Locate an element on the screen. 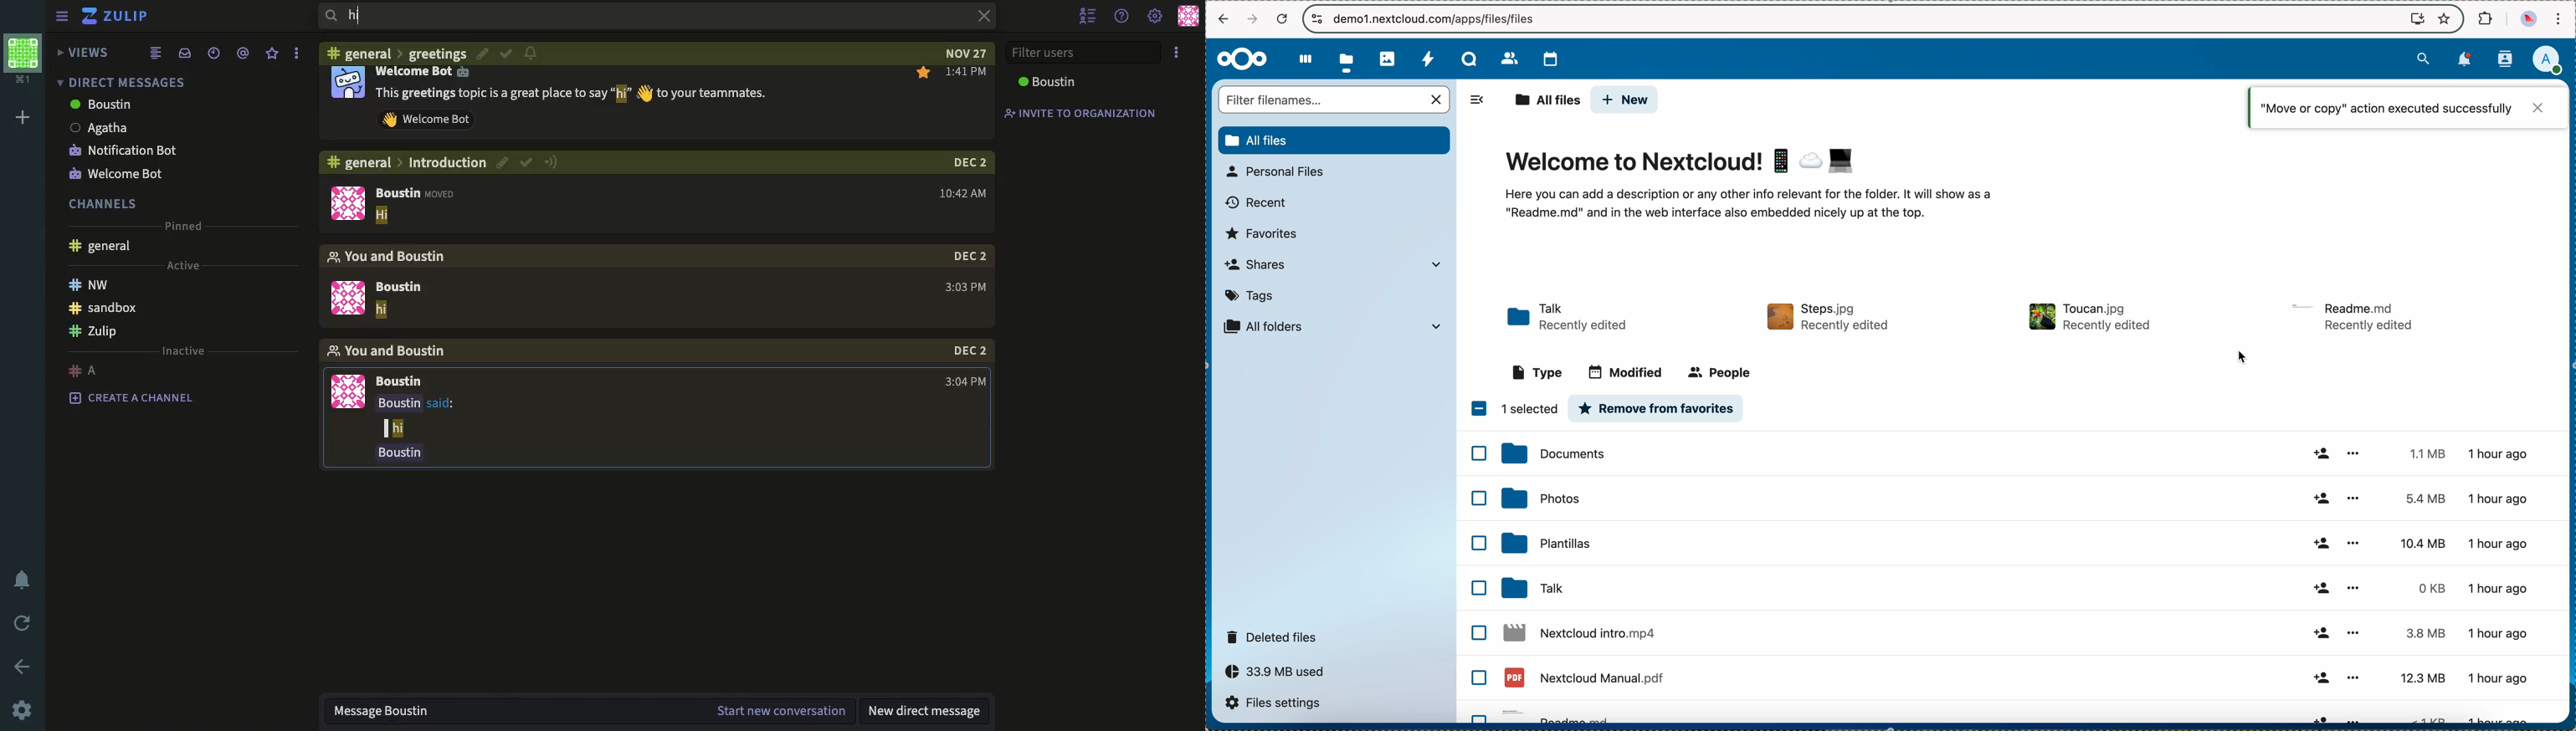  general is located at coordinates (104, 249).